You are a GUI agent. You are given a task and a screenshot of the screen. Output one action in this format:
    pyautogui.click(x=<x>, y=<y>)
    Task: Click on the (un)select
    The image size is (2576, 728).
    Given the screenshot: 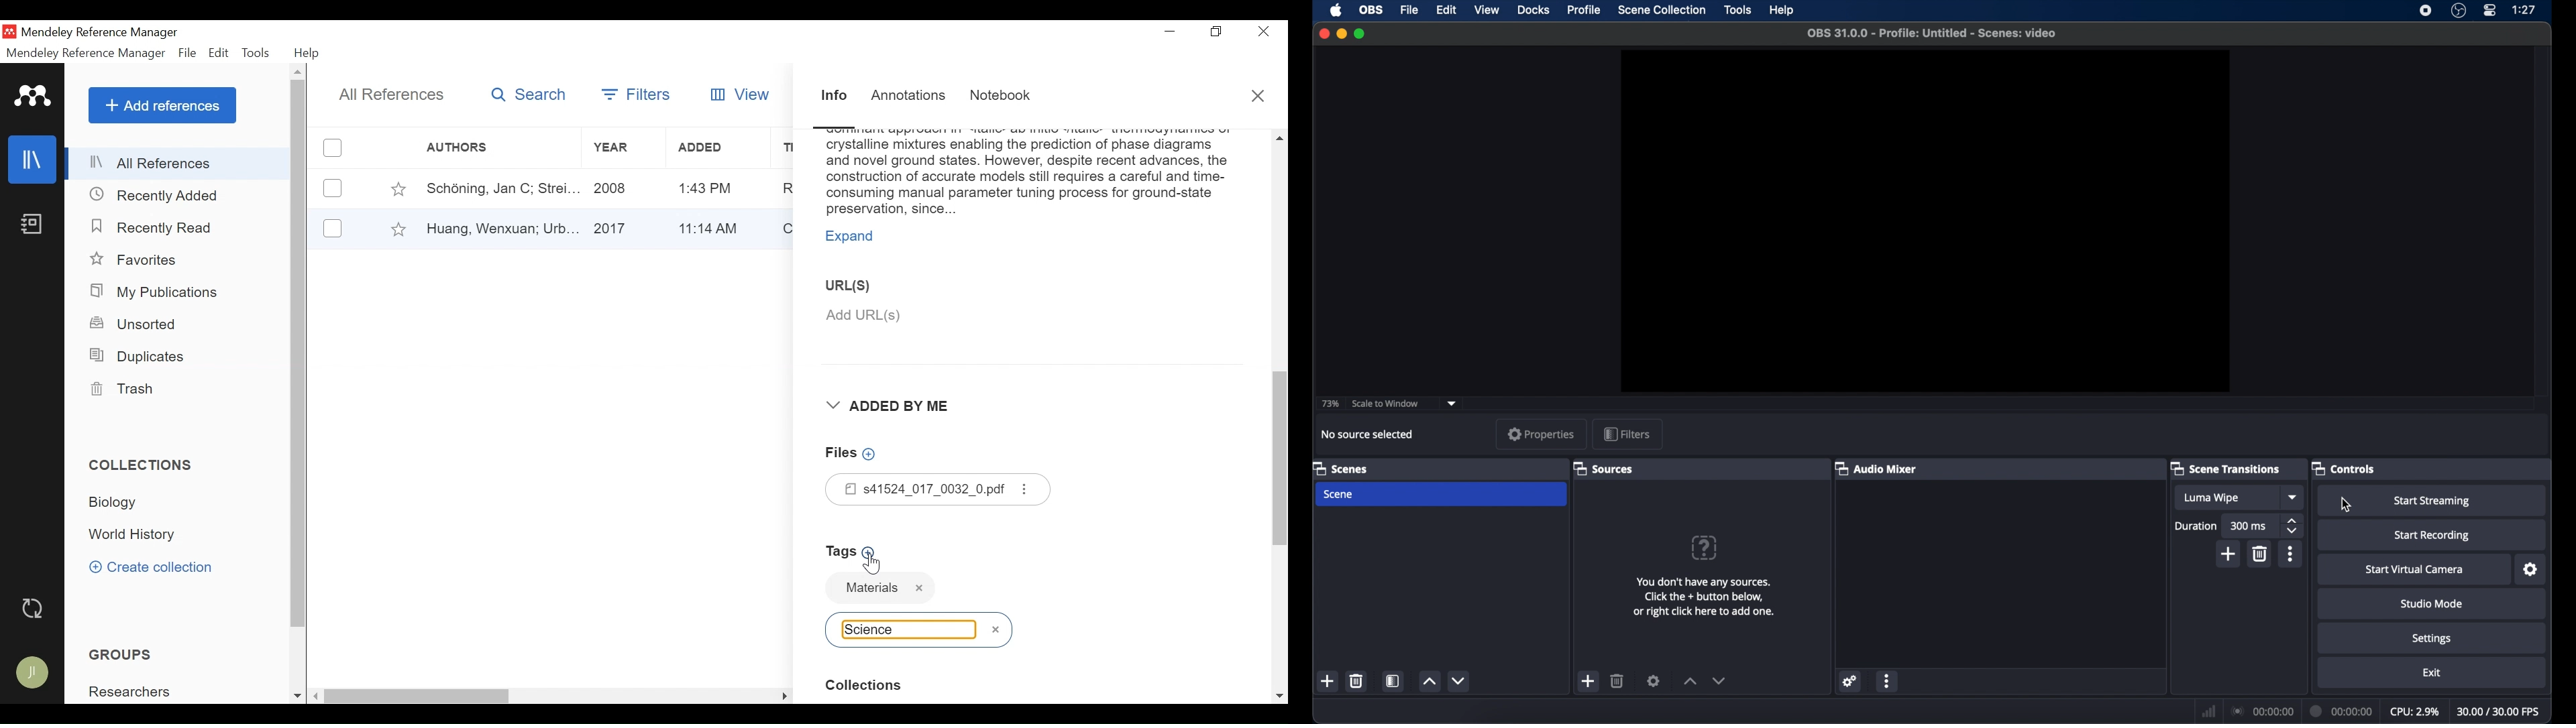 What is the action you would take?
    pyautogui.click(x=333, y=188)
    